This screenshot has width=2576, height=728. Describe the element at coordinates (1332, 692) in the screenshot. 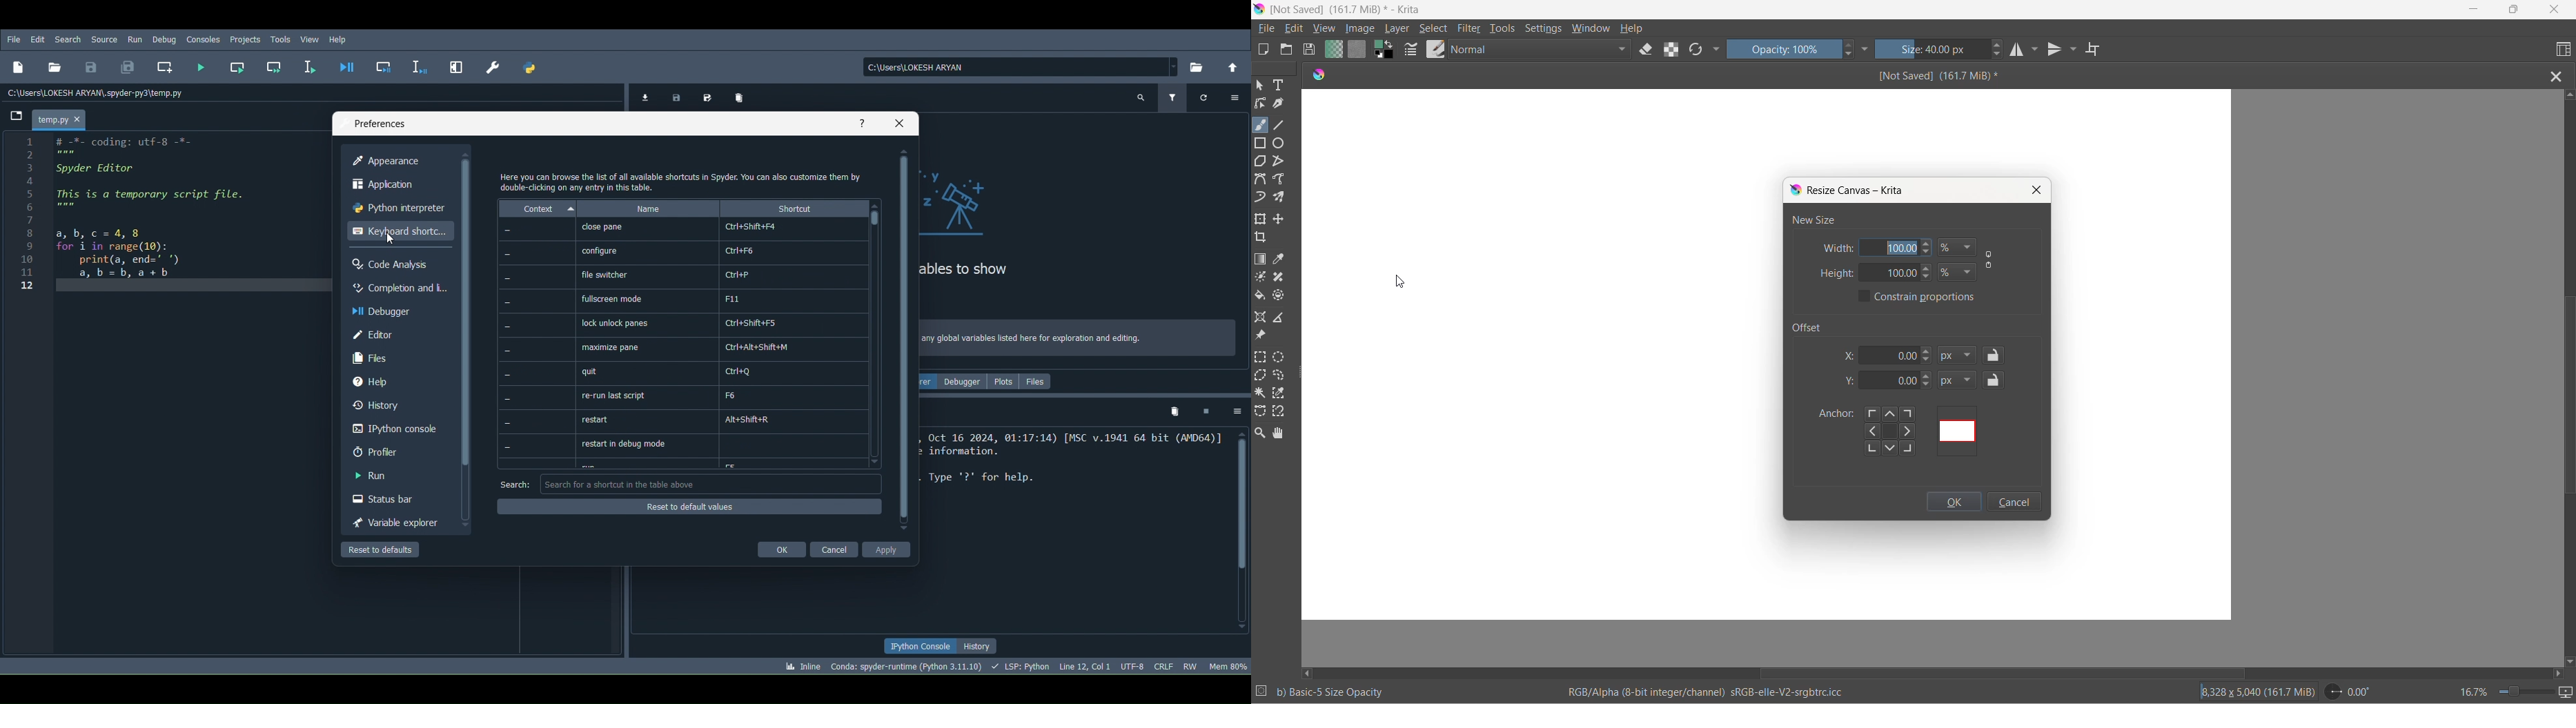

I see `opacity information` at that location.